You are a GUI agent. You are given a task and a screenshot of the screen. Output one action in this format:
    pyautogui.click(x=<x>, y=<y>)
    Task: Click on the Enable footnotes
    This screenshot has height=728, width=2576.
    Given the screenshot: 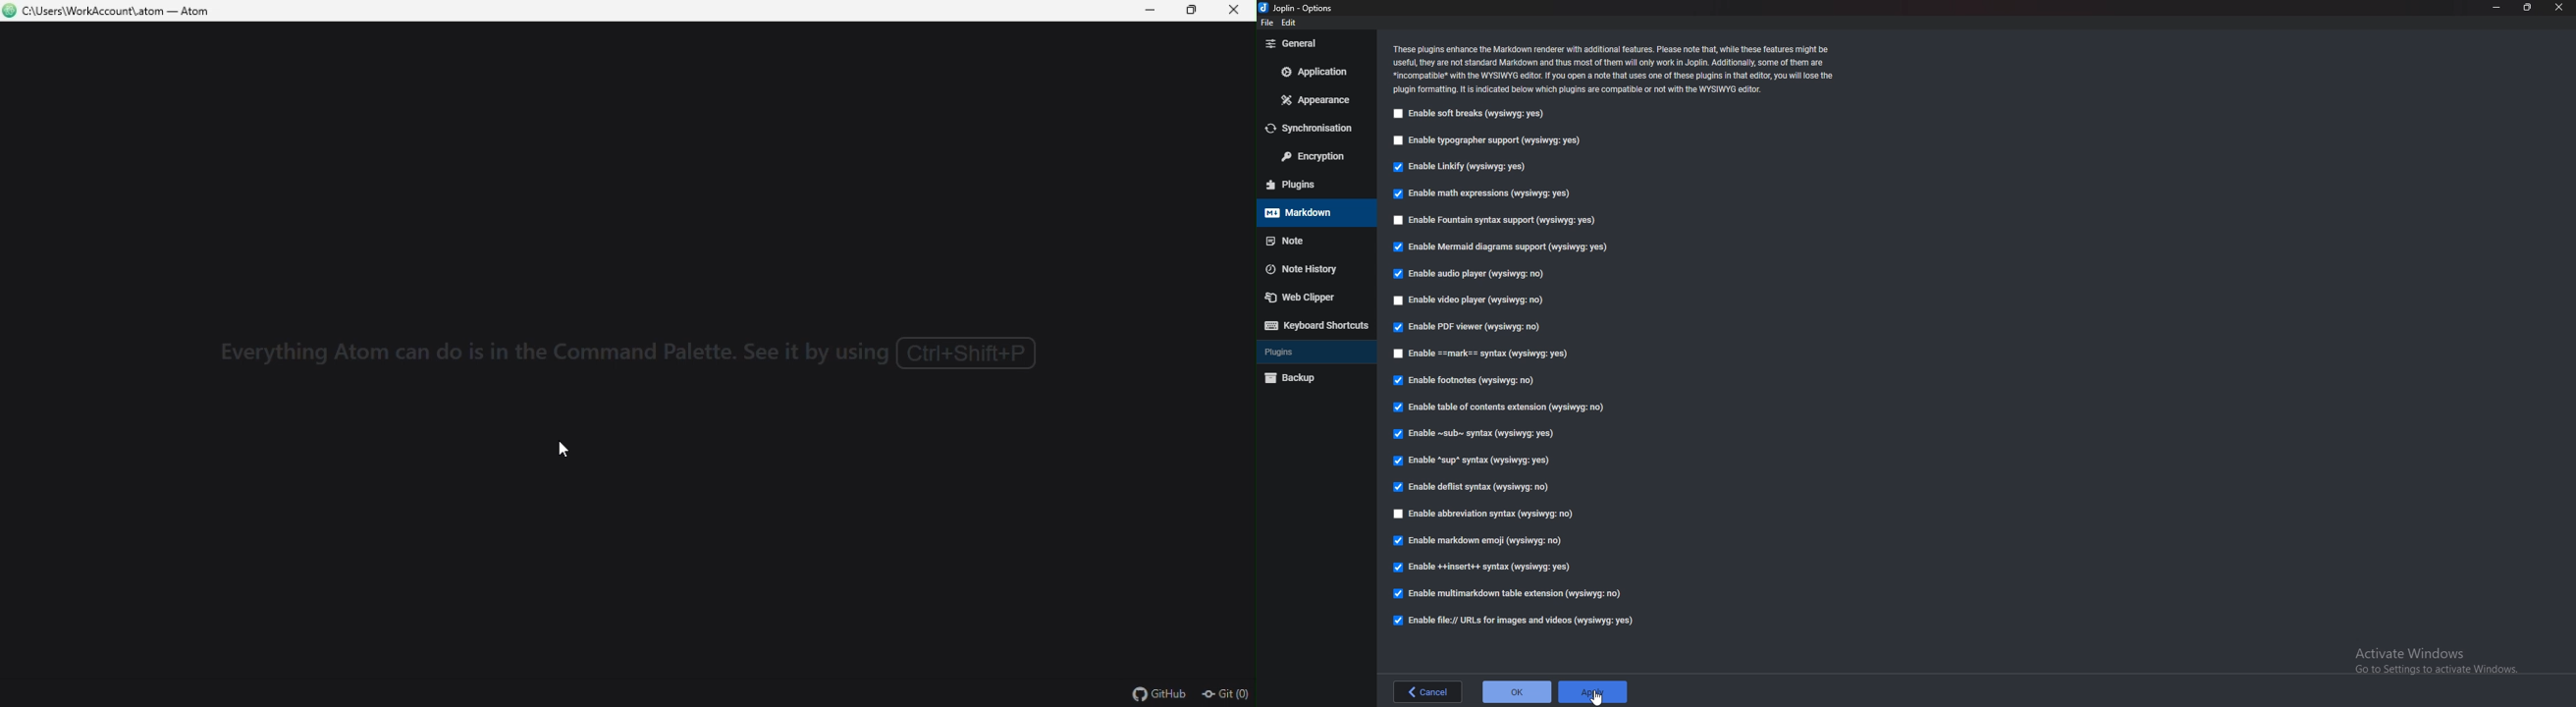 What is the action you would take?
    pyautogui.click(x=1469, y=381)
    